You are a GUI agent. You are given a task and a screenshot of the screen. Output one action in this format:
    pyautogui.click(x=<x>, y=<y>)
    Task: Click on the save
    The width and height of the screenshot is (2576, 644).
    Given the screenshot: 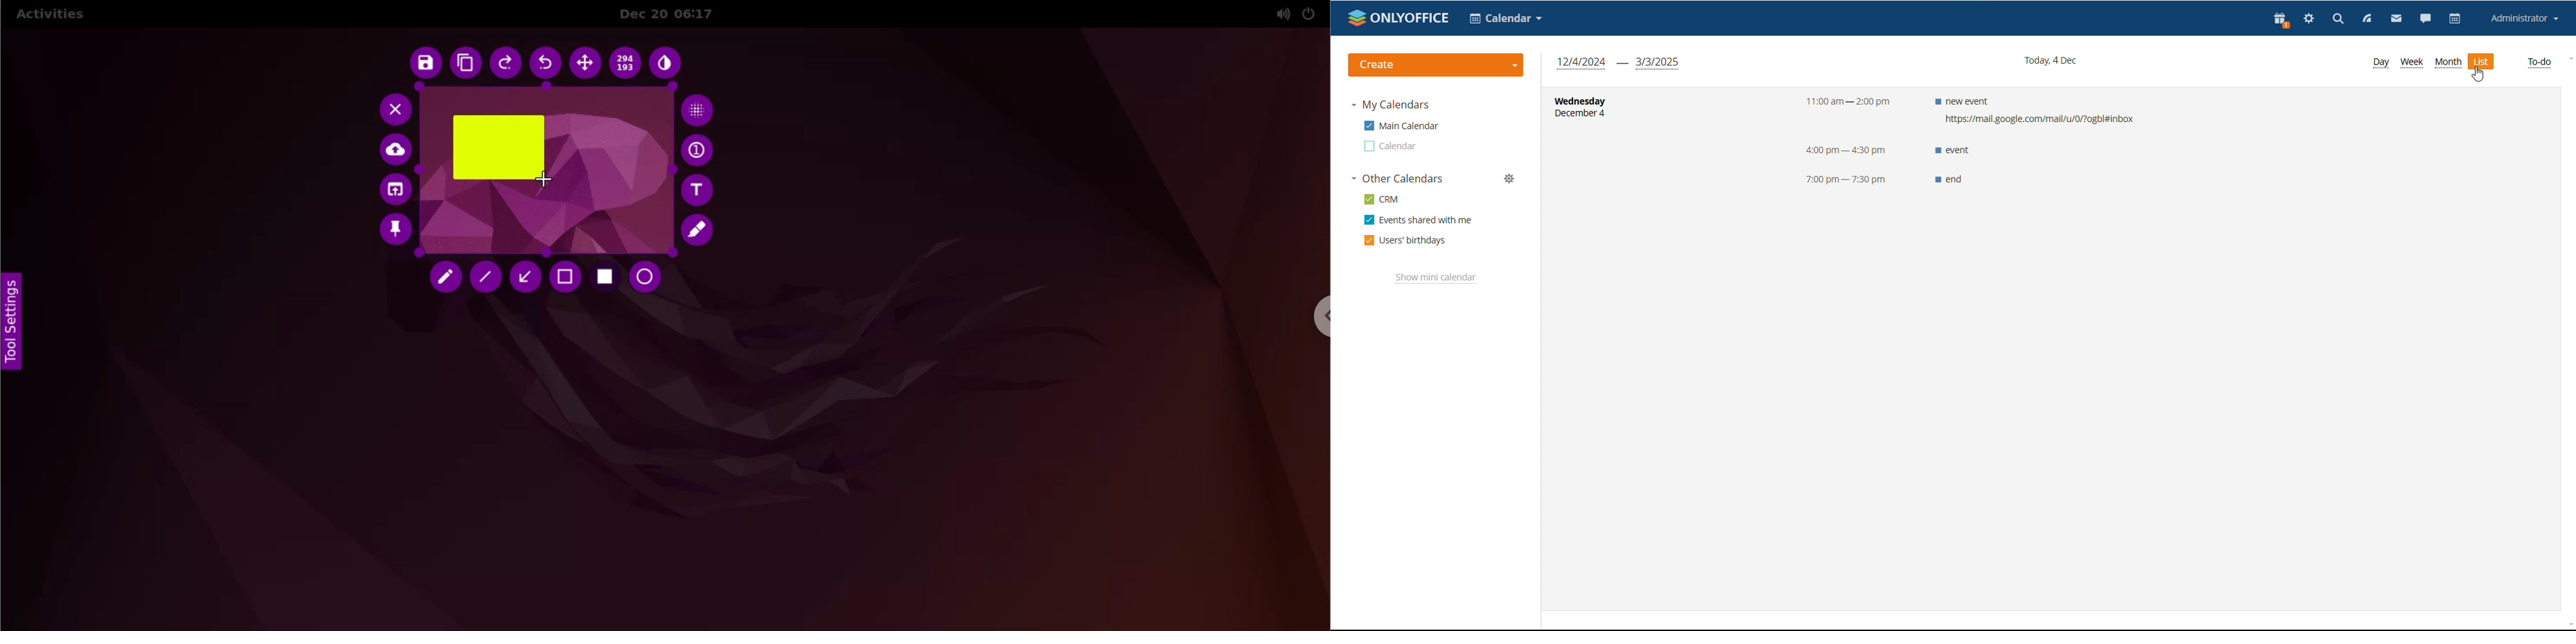 What is the action you would take?
    pyautogui.click(x=423, y=64)
    